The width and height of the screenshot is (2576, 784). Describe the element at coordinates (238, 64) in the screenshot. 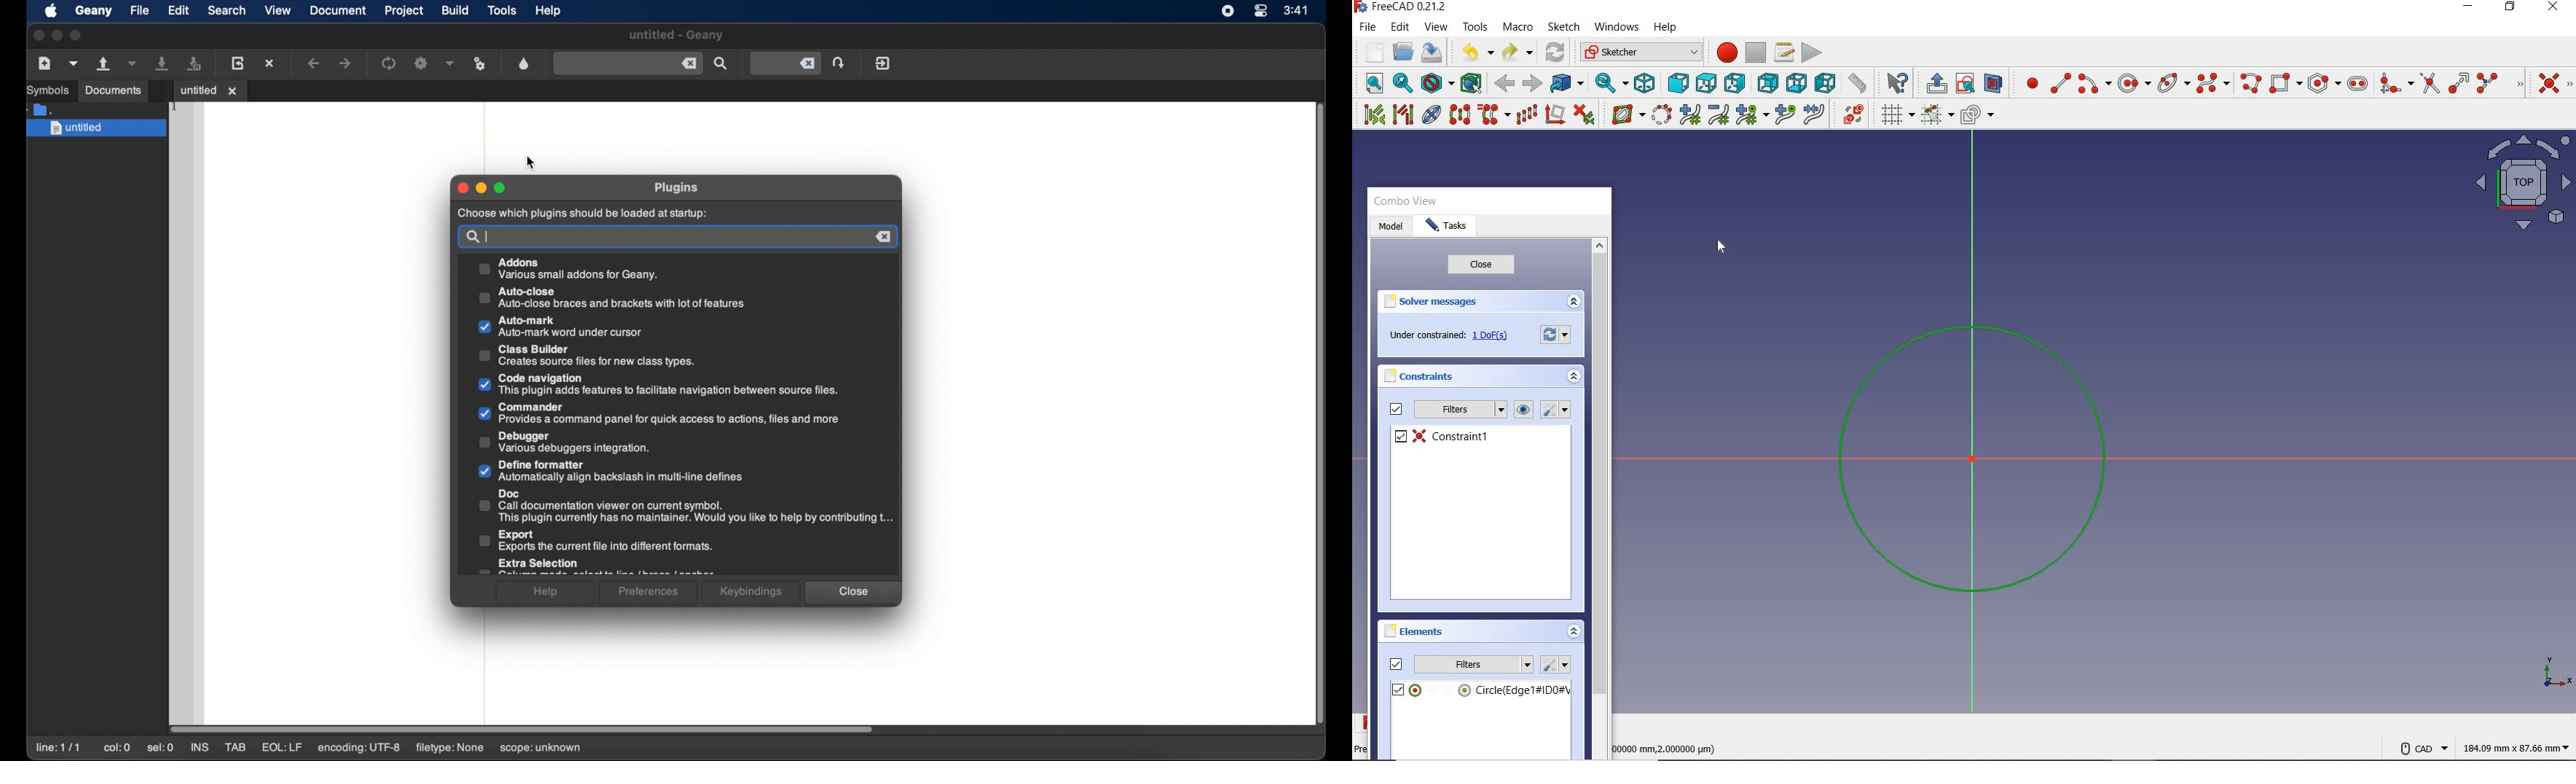

I see `load the current file from disk` at that location.